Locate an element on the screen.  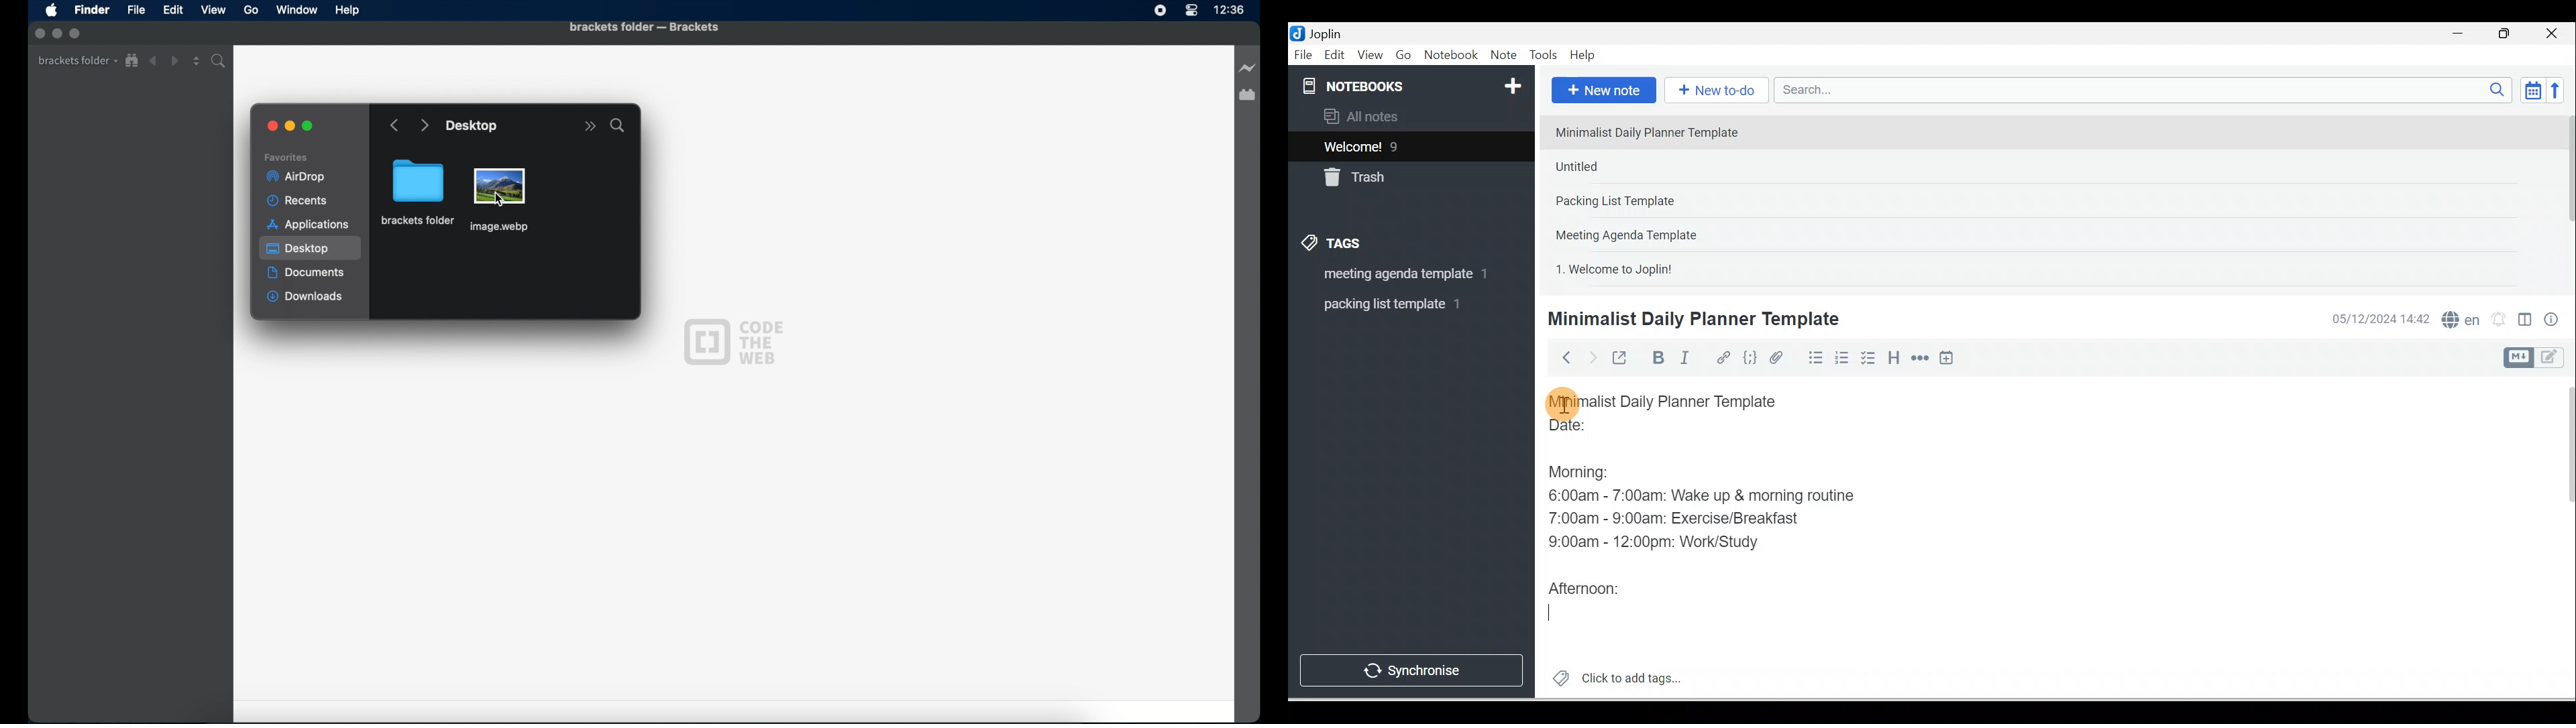
Bold is located at coordinates (1656, 358).